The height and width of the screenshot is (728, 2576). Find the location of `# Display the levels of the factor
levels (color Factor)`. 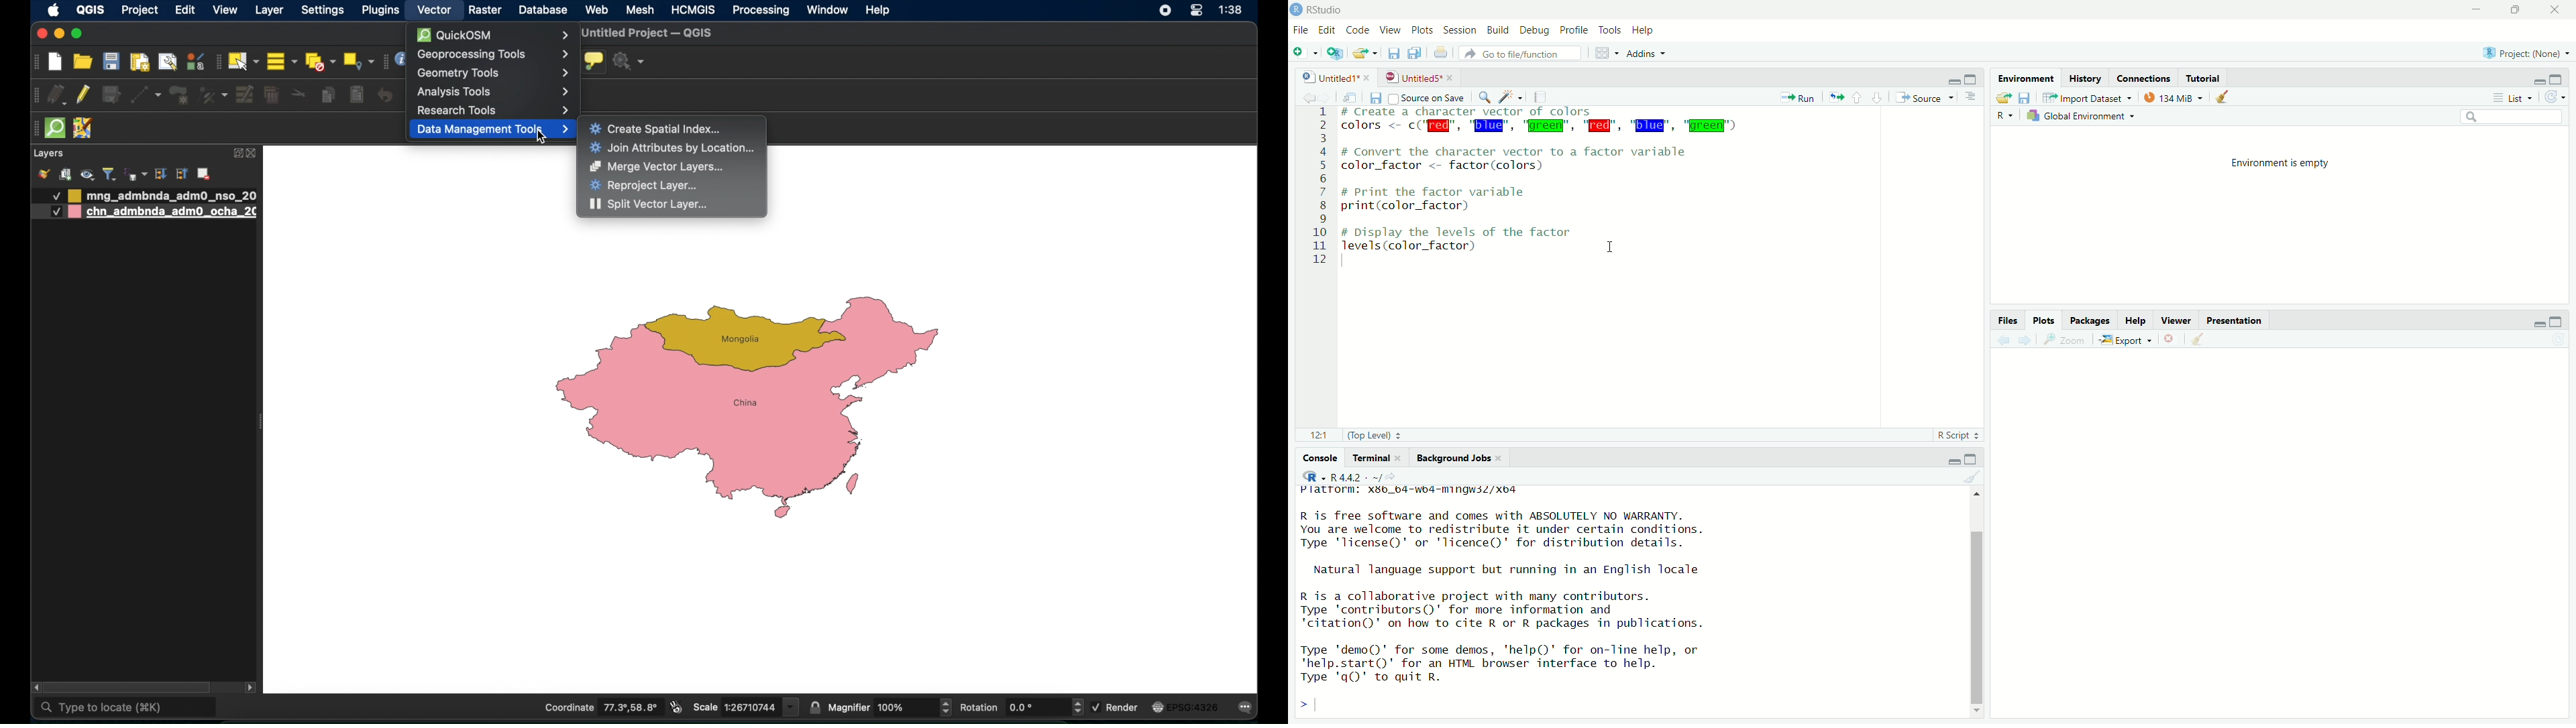

# Display the levels of the factor
levels (color Factor) is located at coordinates (1466, 238).